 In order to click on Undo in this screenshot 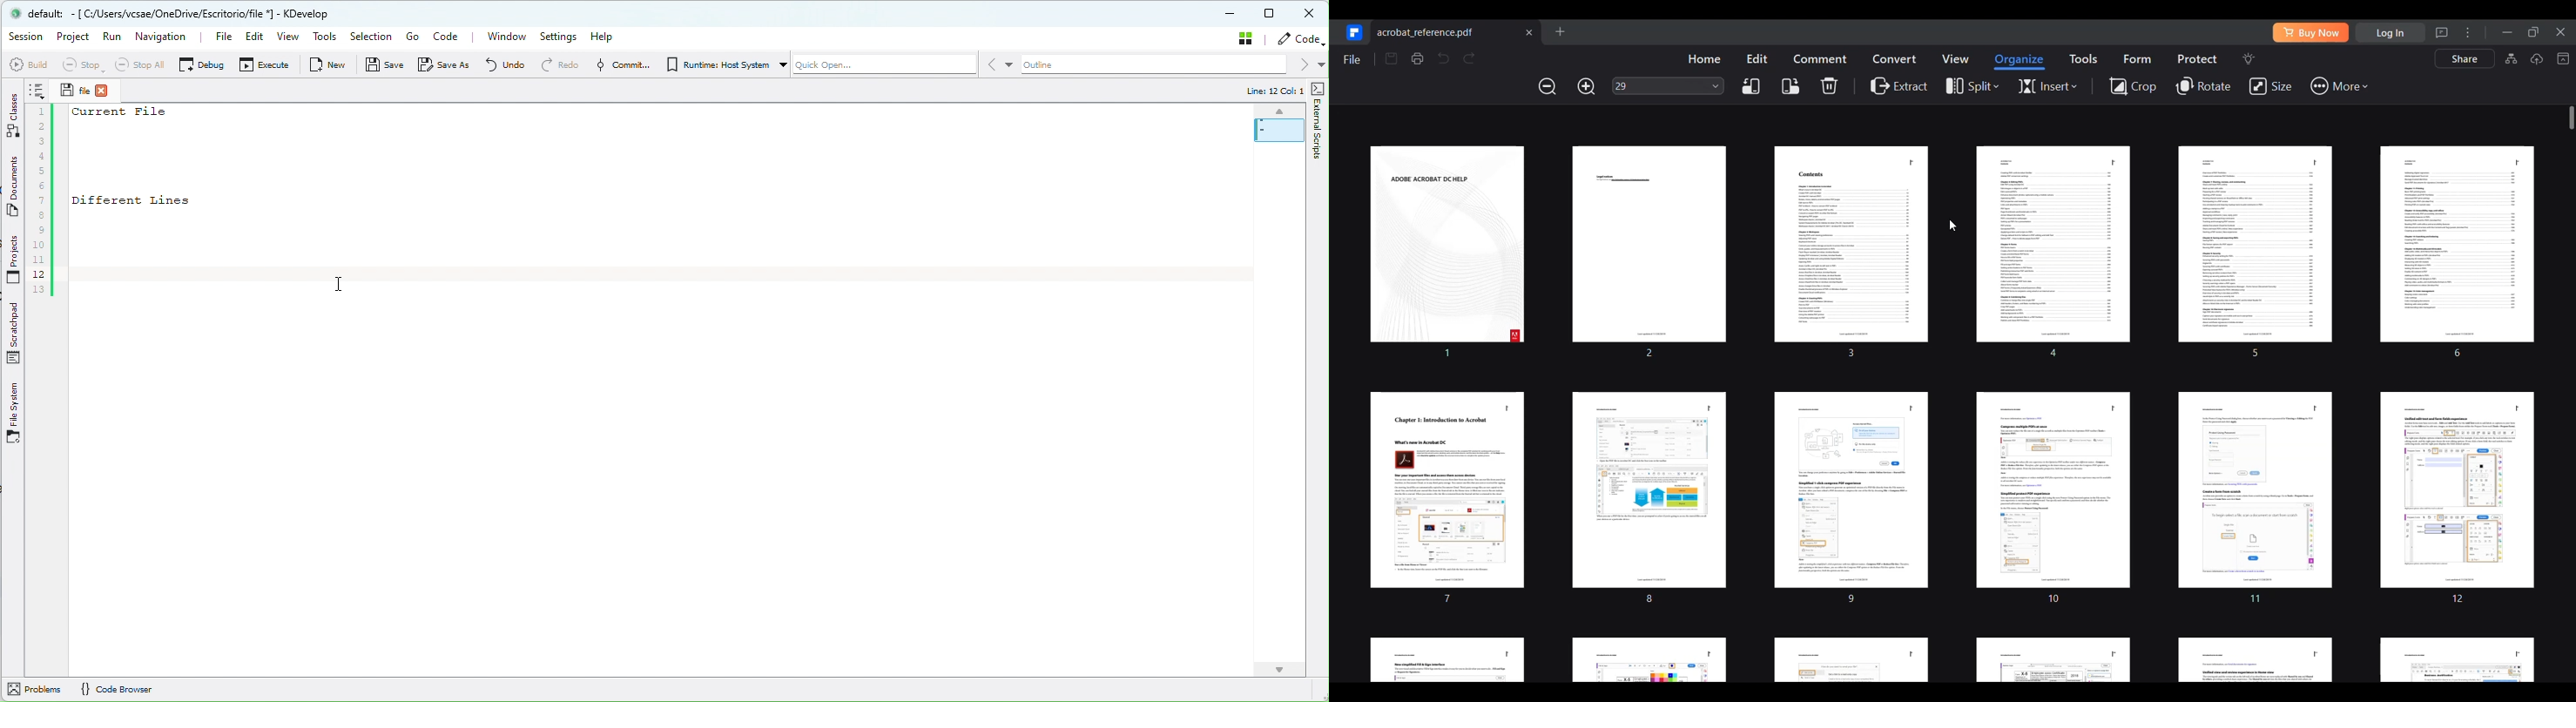, I will do `click(503, 64)`.